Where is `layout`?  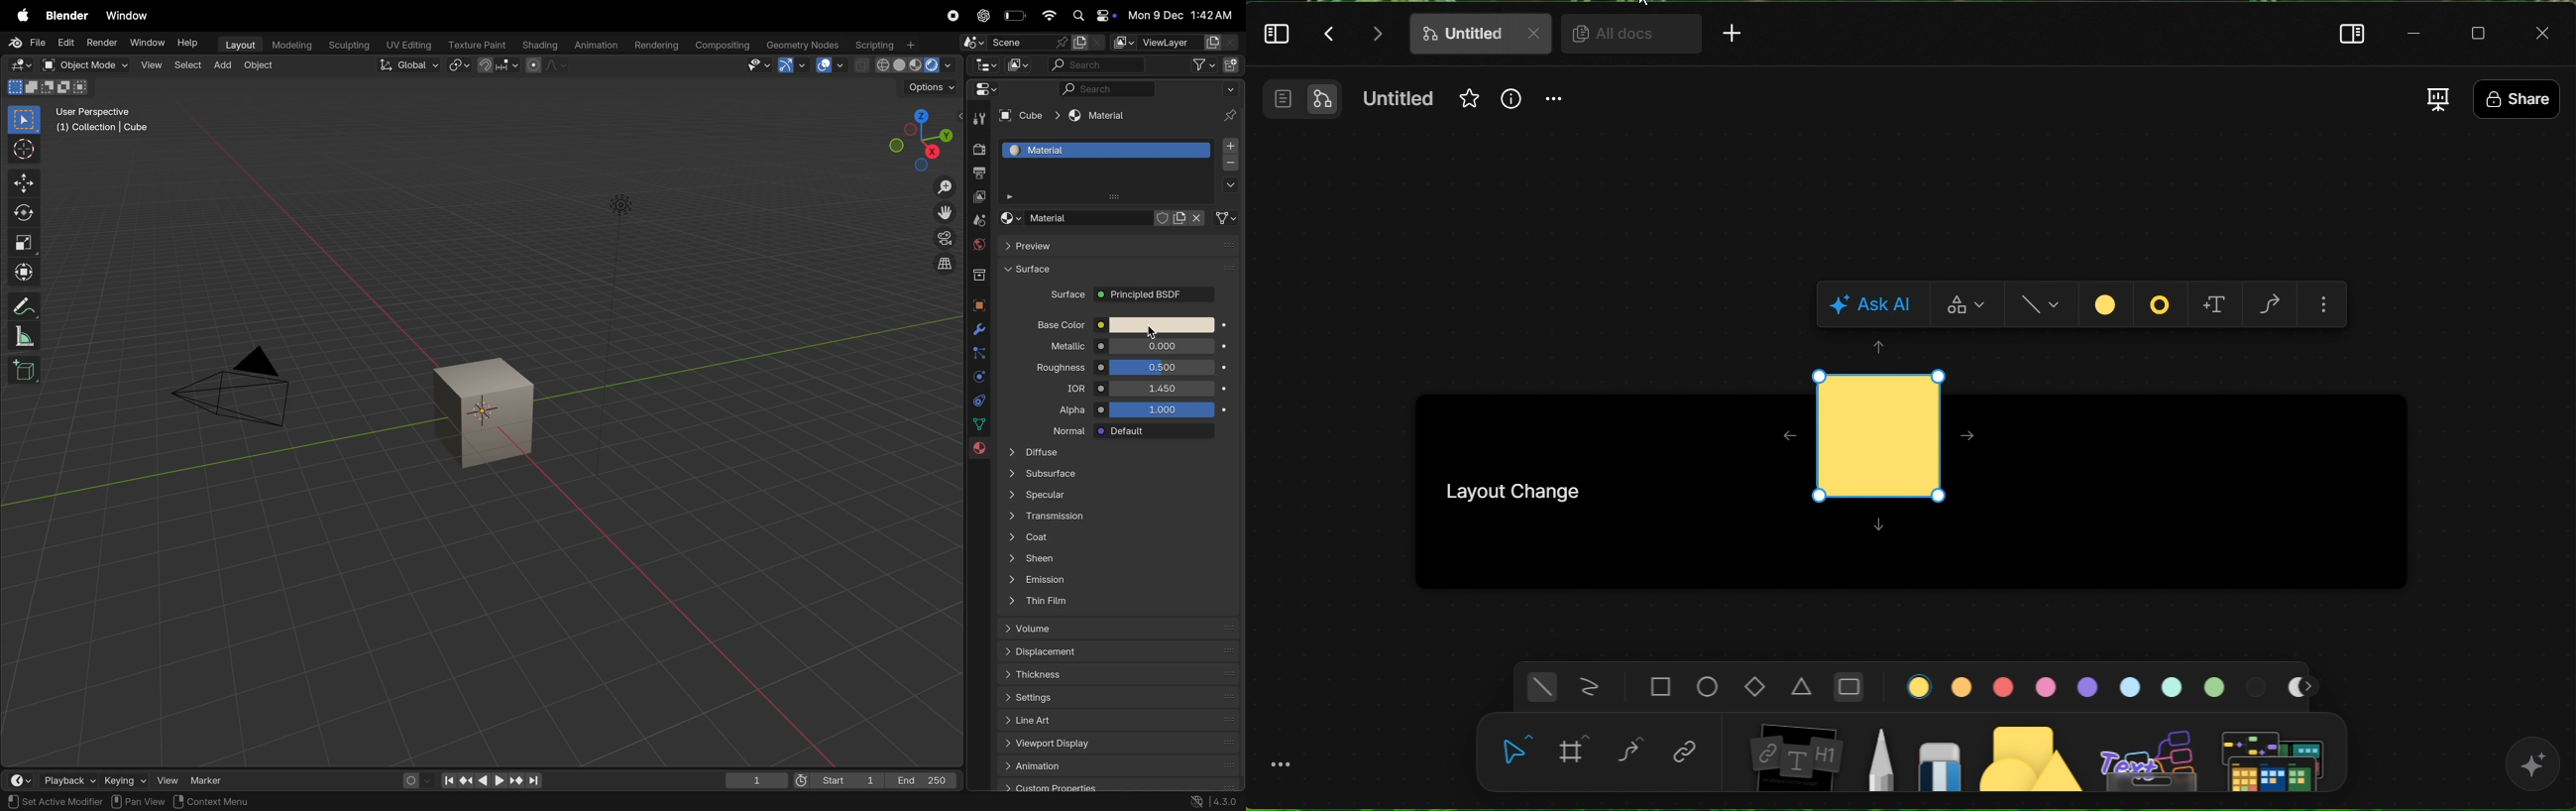 layout is located at coordinates (239, 46).